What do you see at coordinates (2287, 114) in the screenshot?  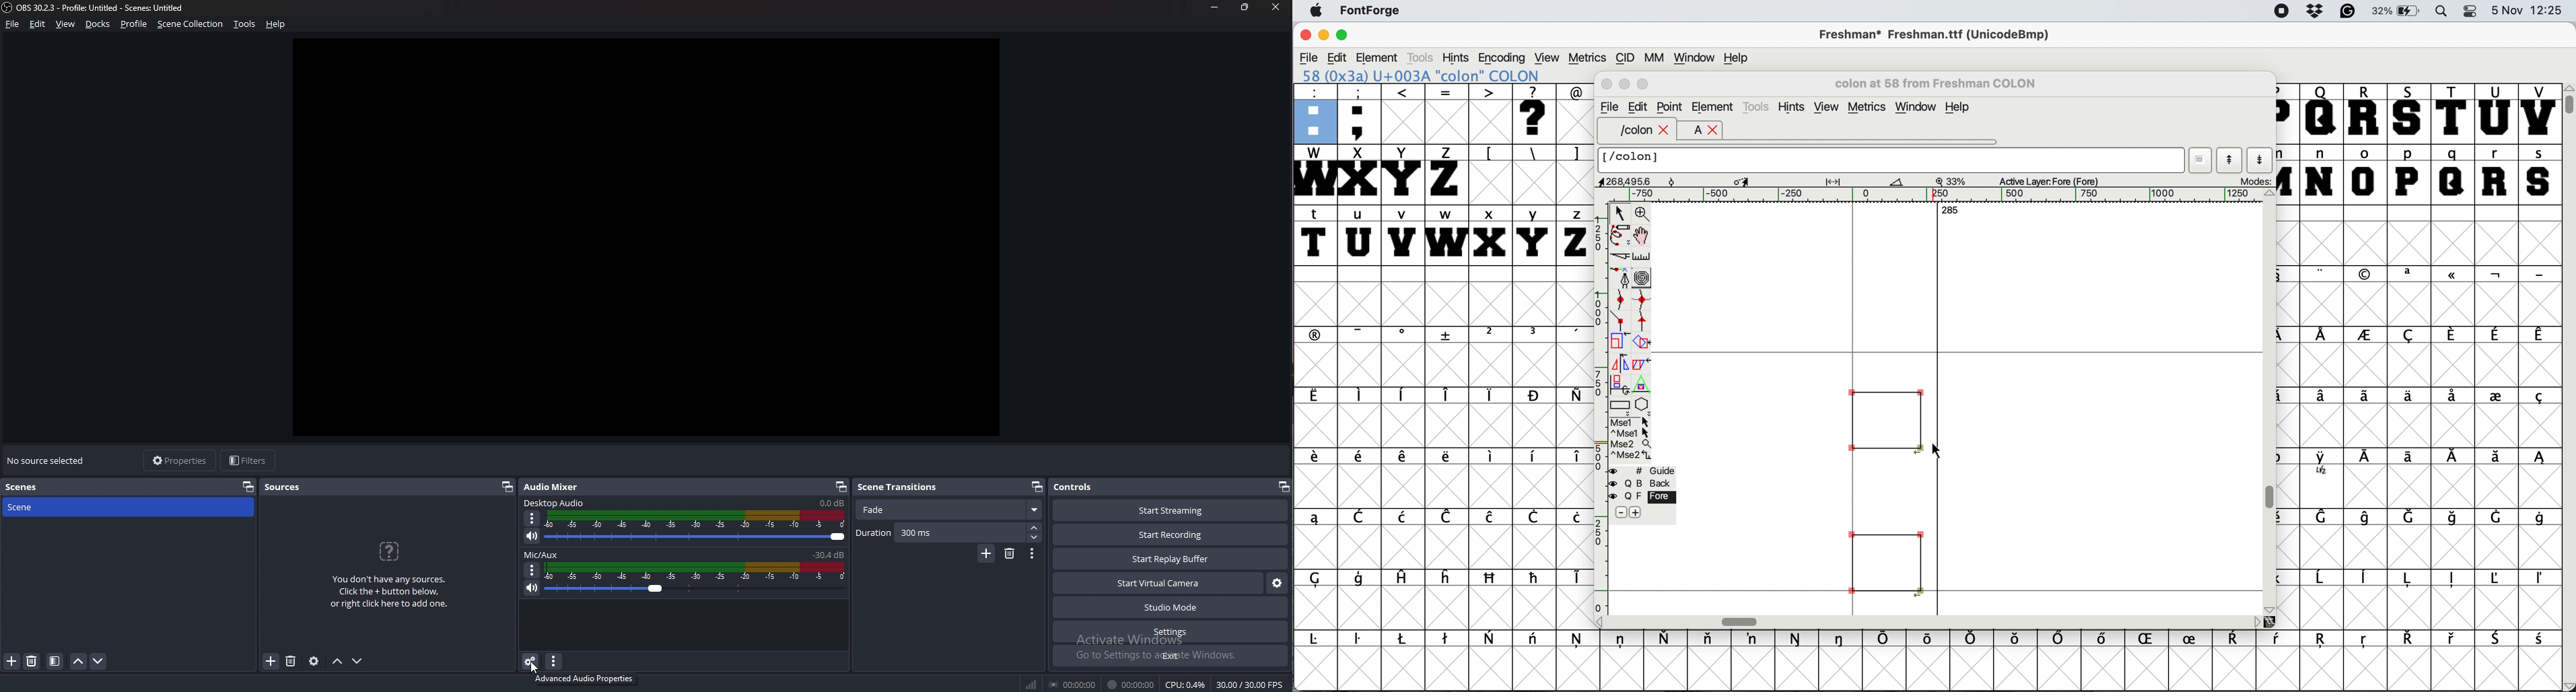 I see `P` at bounding box center [2287, 114].